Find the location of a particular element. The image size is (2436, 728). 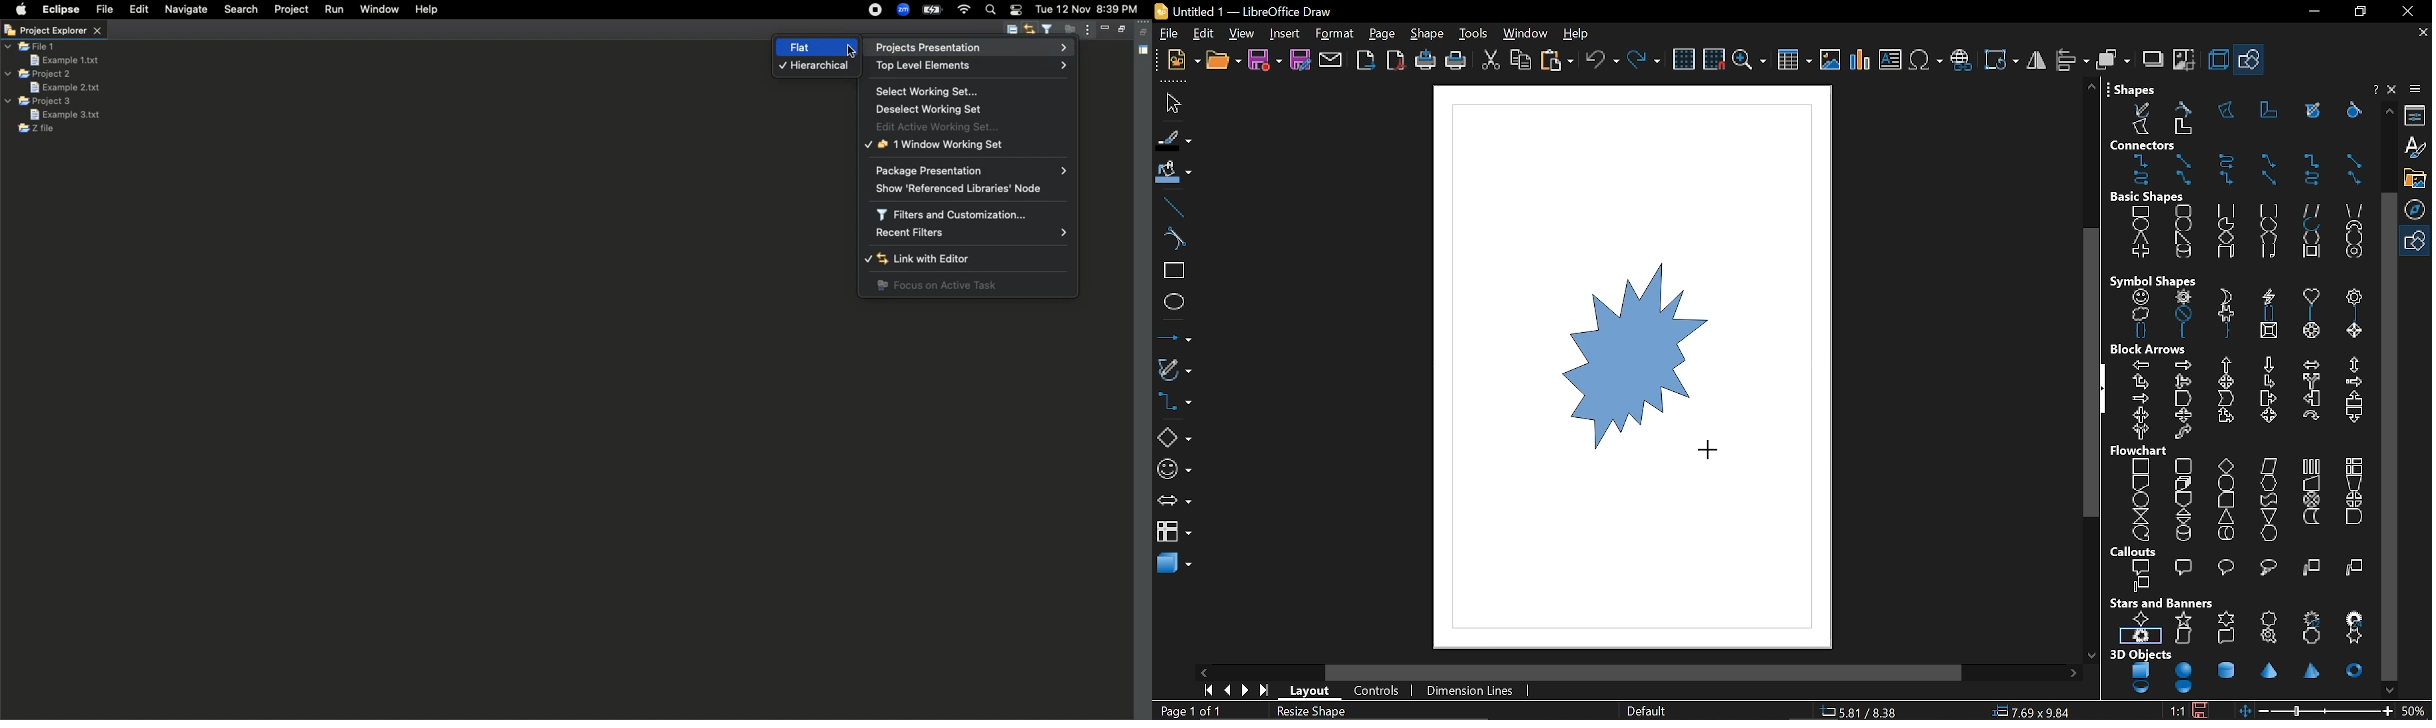

Minimize is located at coordinates (2309, 12).